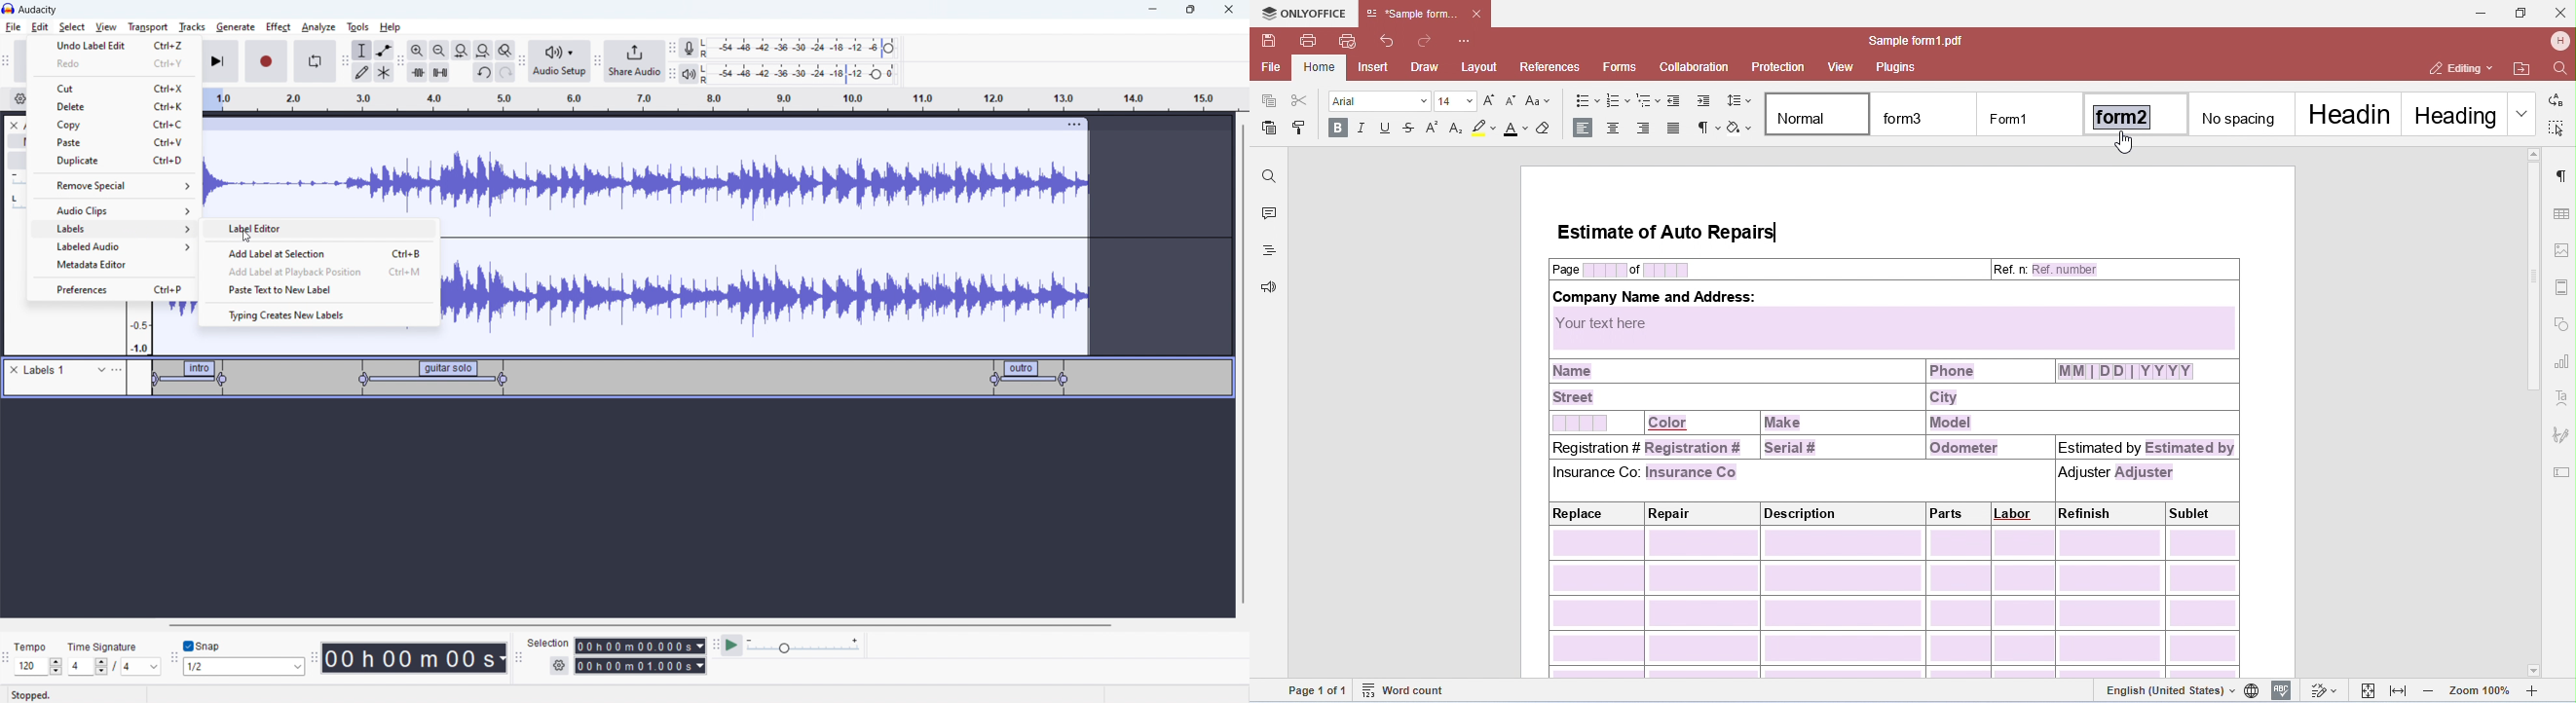 This screenshot has width=2576, height=728. What do you see at coordinates (440, 72) in the screenshot?
I see `silence audio selection` at bounding box center [440, 72].